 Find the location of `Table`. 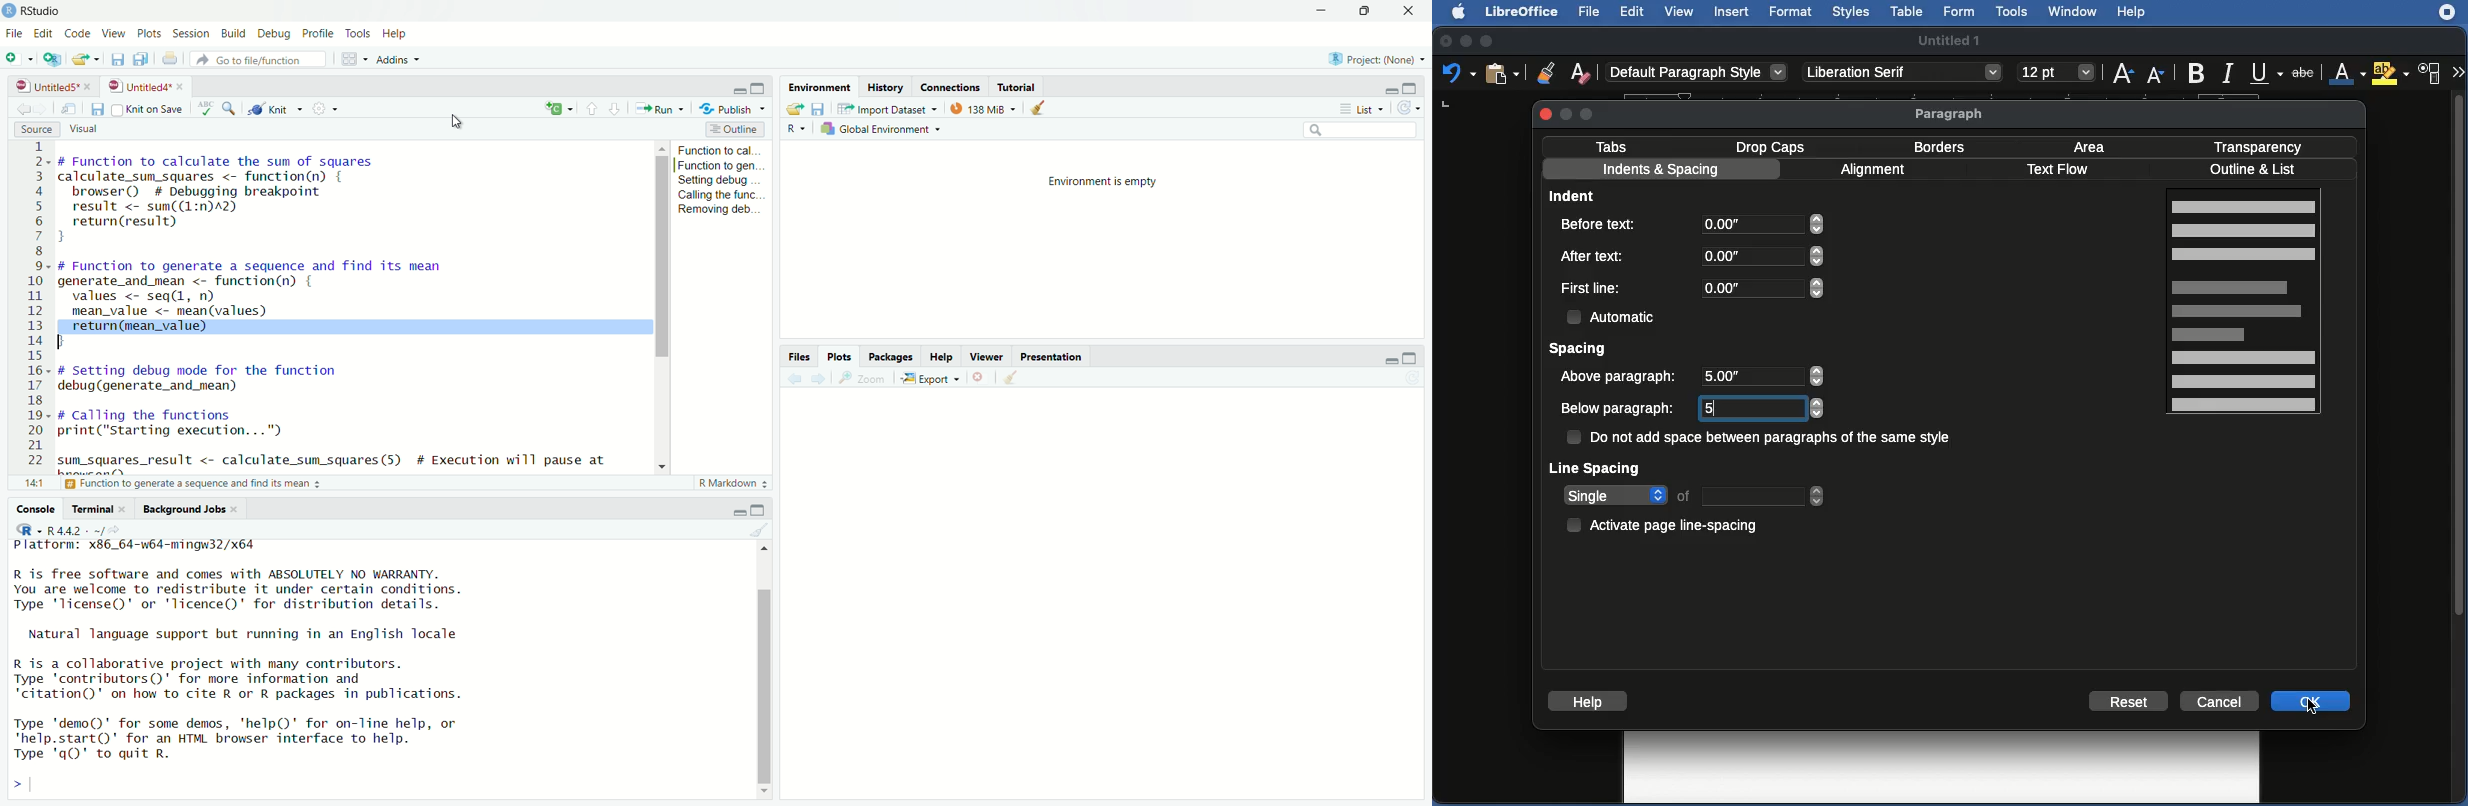

Table is located at coordinates (1907, 12).